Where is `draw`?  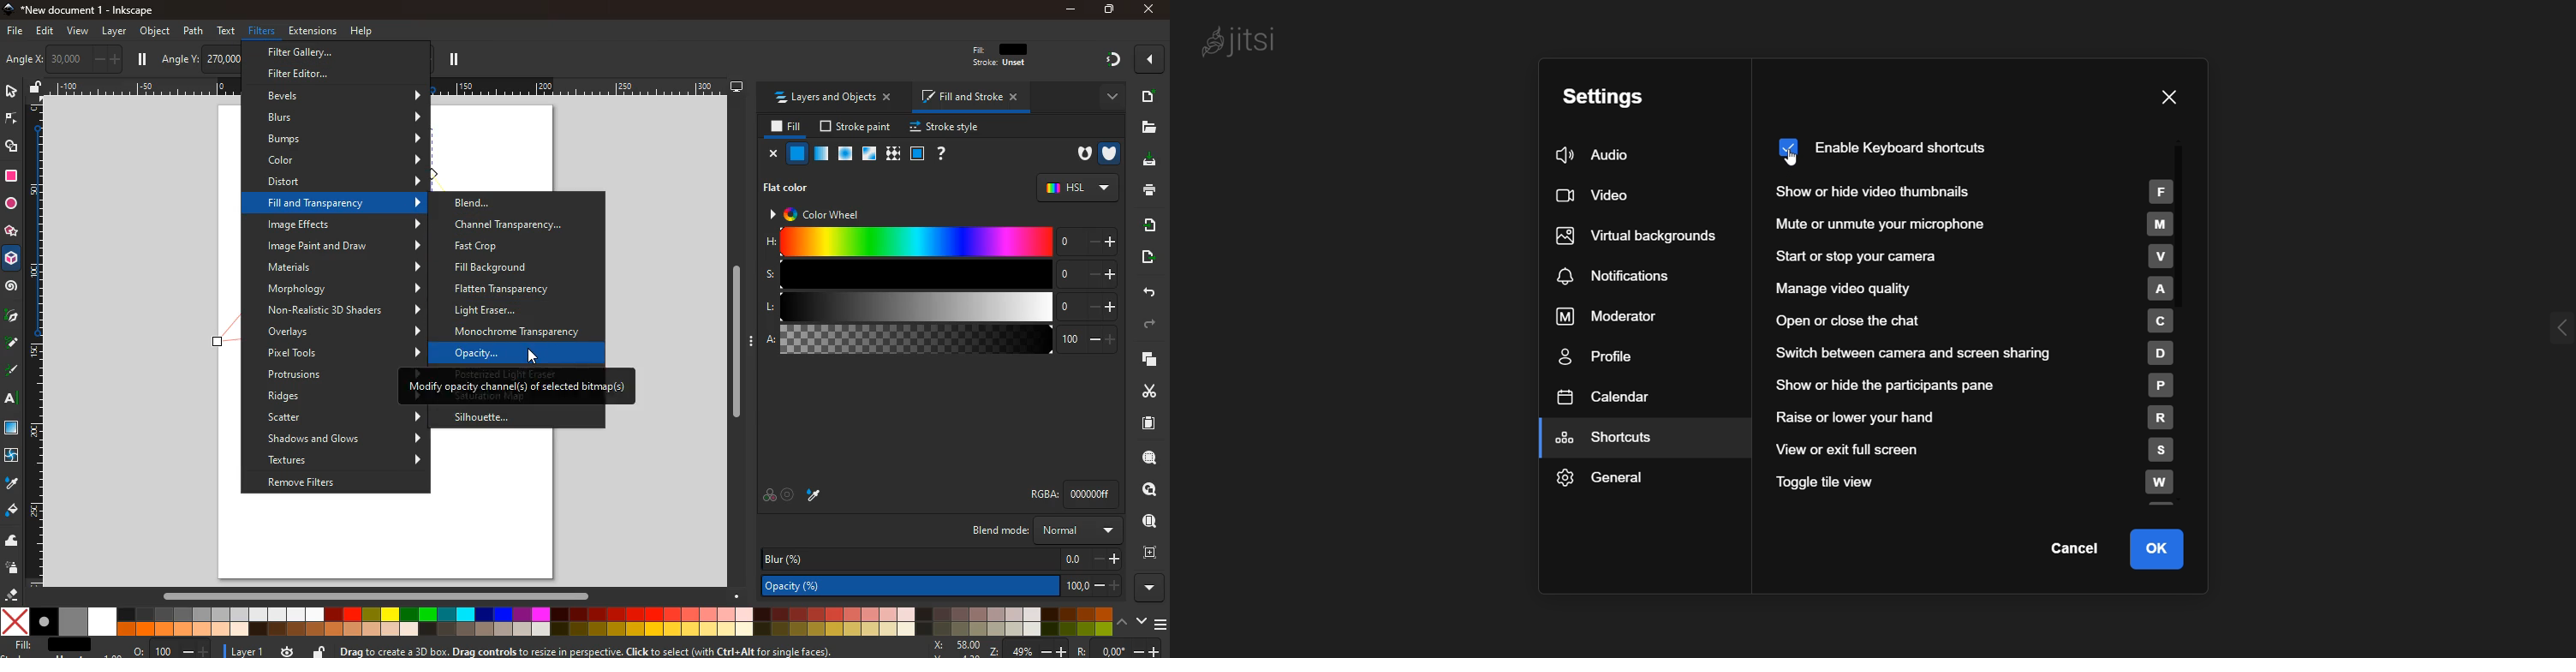 draw is located at coordinates (11, 346).